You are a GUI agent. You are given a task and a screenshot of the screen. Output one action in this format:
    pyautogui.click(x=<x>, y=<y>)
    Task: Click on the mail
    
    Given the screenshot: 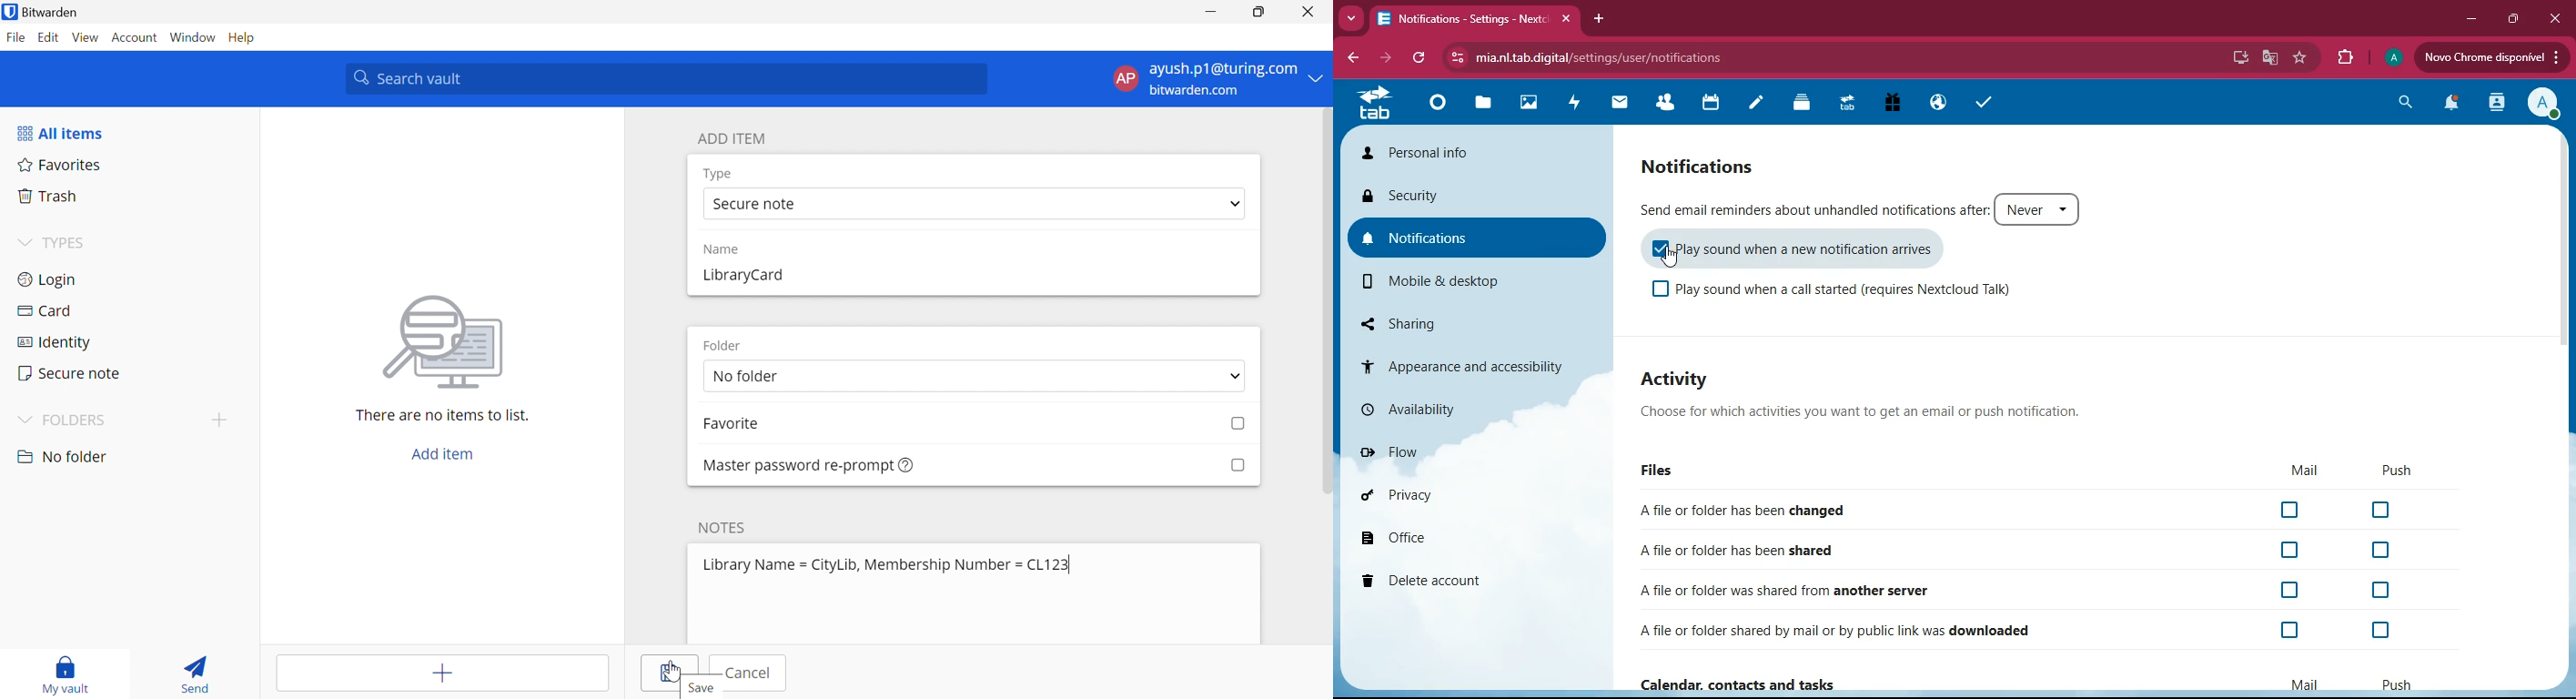 What is the action you would take?
    pyautogui.click(x=2306, y=684)
    